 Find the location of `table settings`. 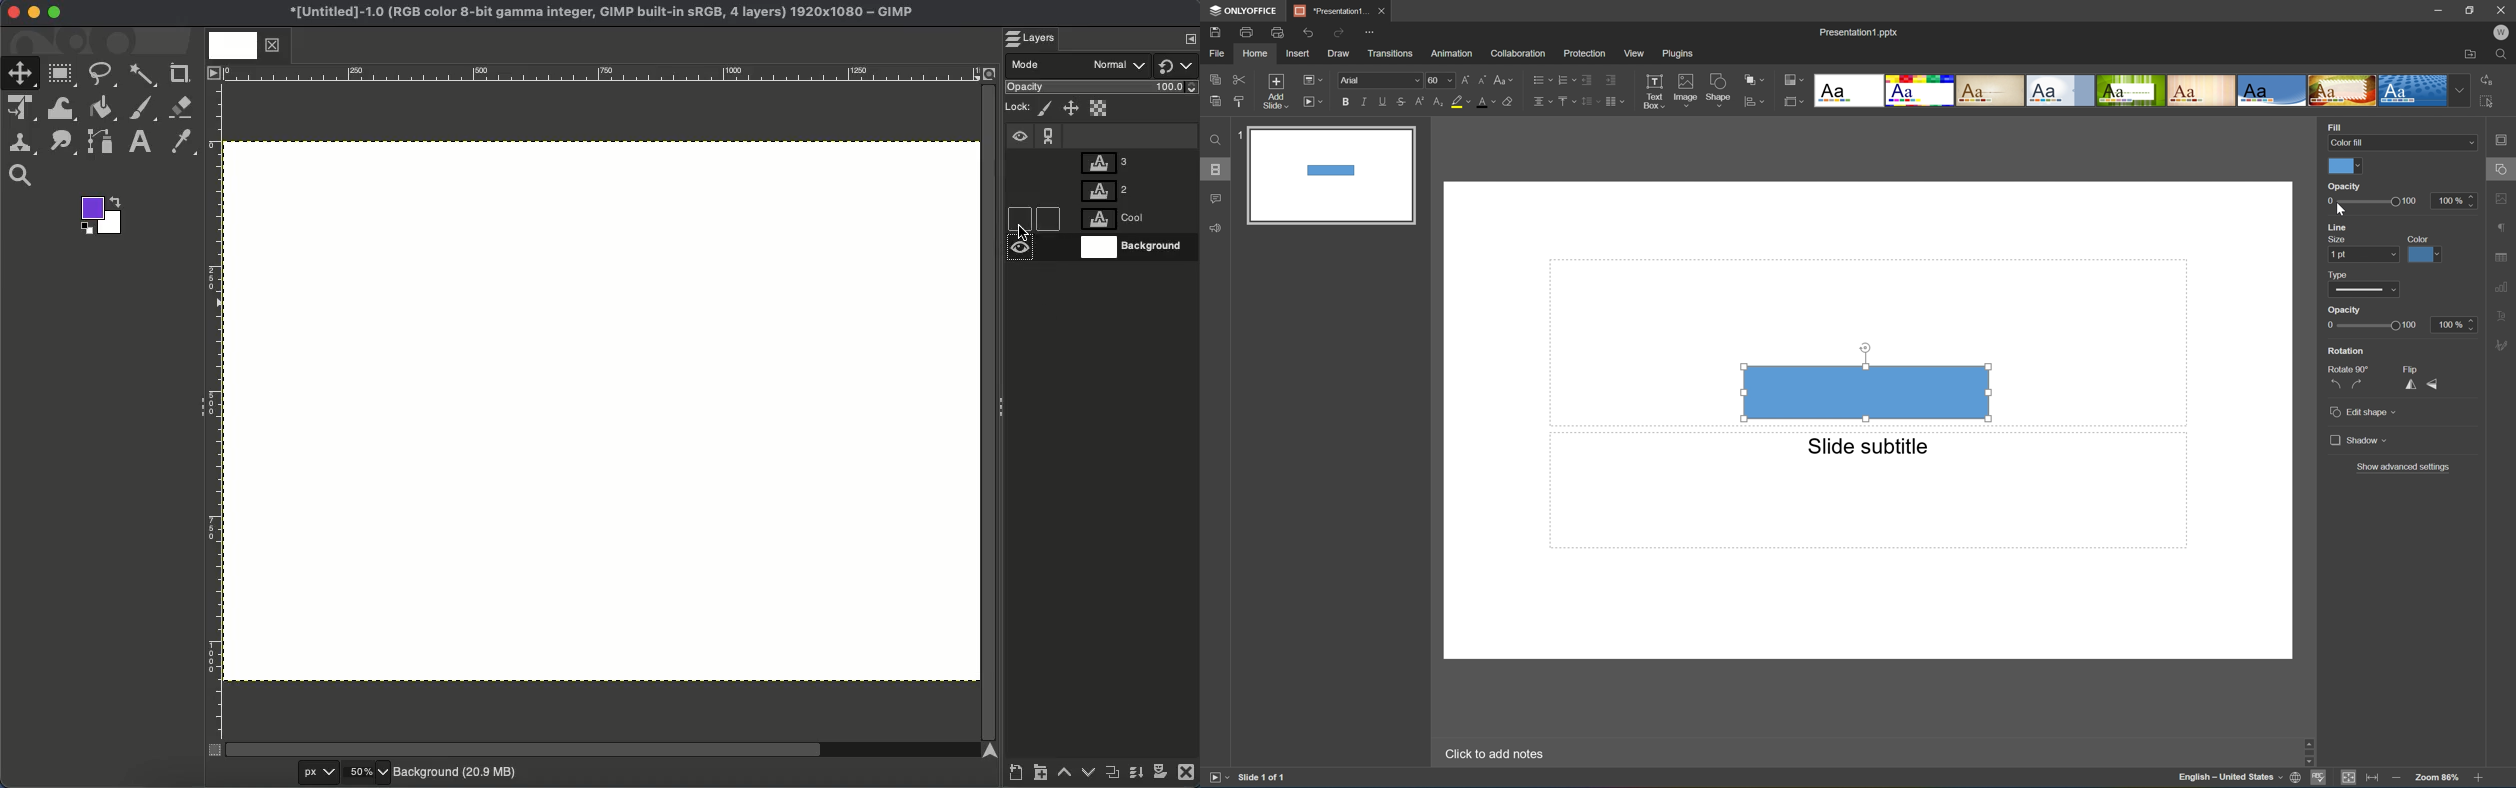

table settings is located at coordinates (2503, 256).